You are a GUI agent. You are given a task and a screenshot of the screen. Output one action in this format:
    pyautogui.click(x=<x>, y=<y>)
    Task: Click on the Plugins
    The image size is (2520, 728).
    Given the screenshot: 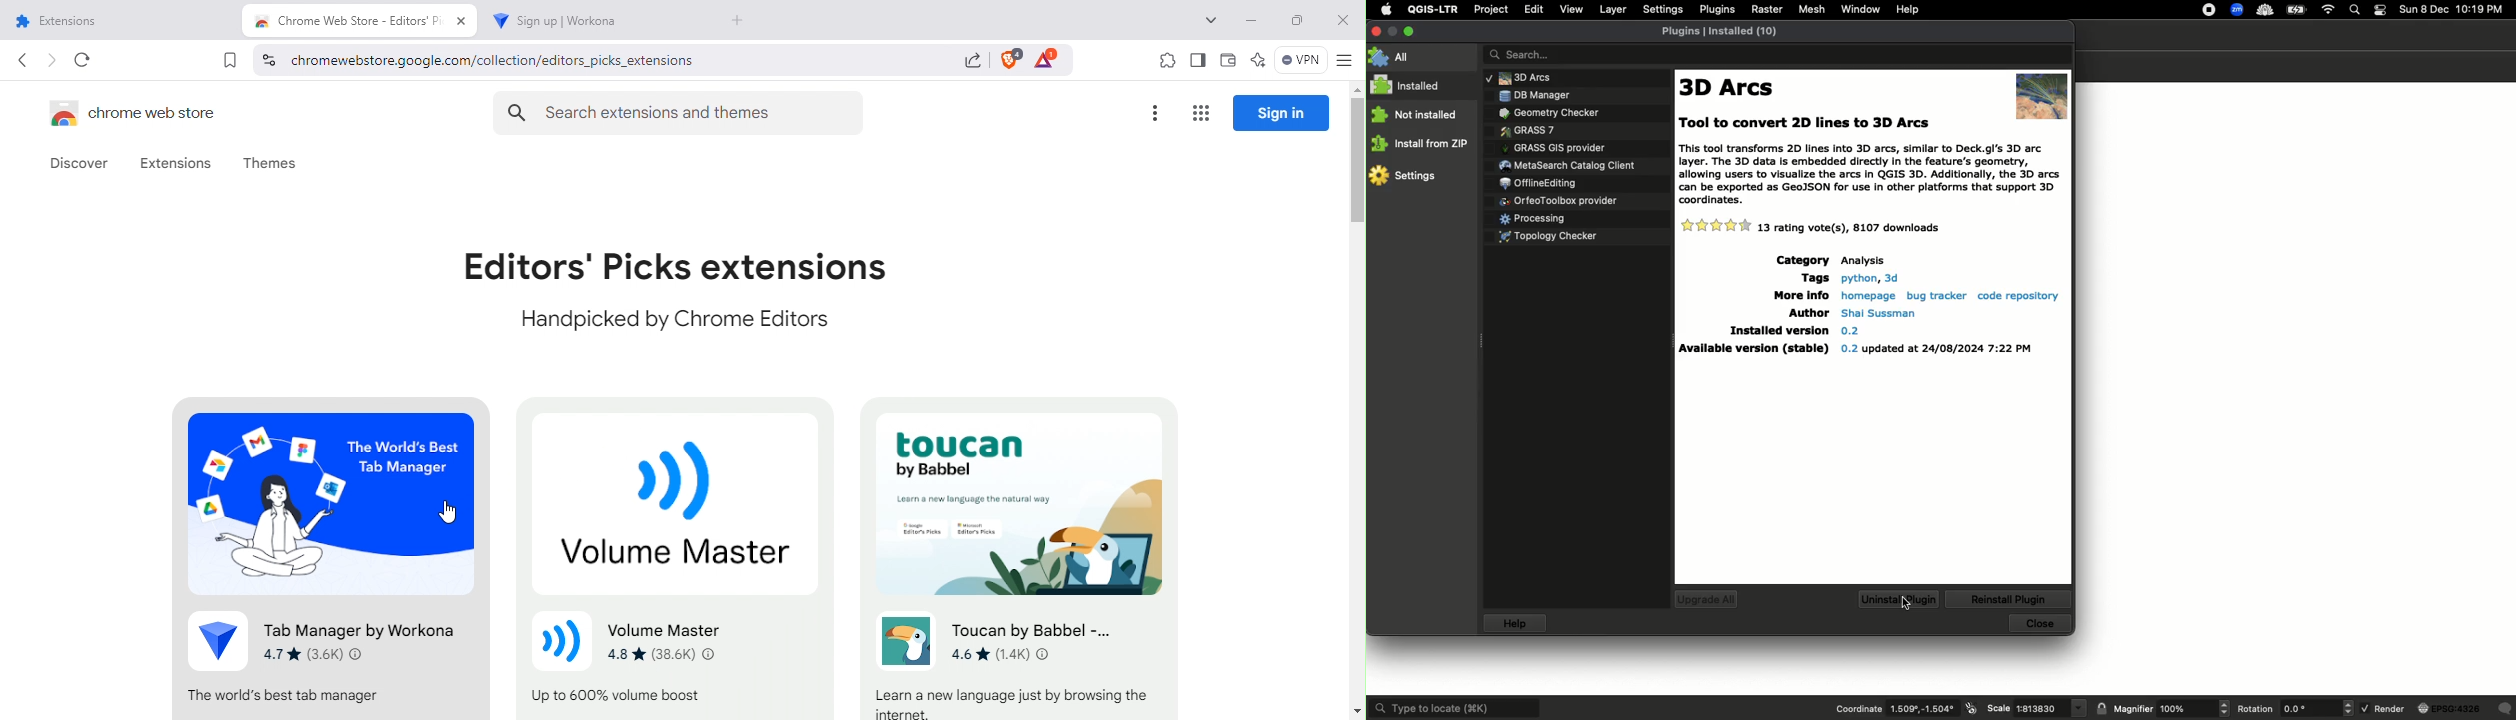 What is the action you would take?
    pyautogui.click(x=1569, y=162)
    